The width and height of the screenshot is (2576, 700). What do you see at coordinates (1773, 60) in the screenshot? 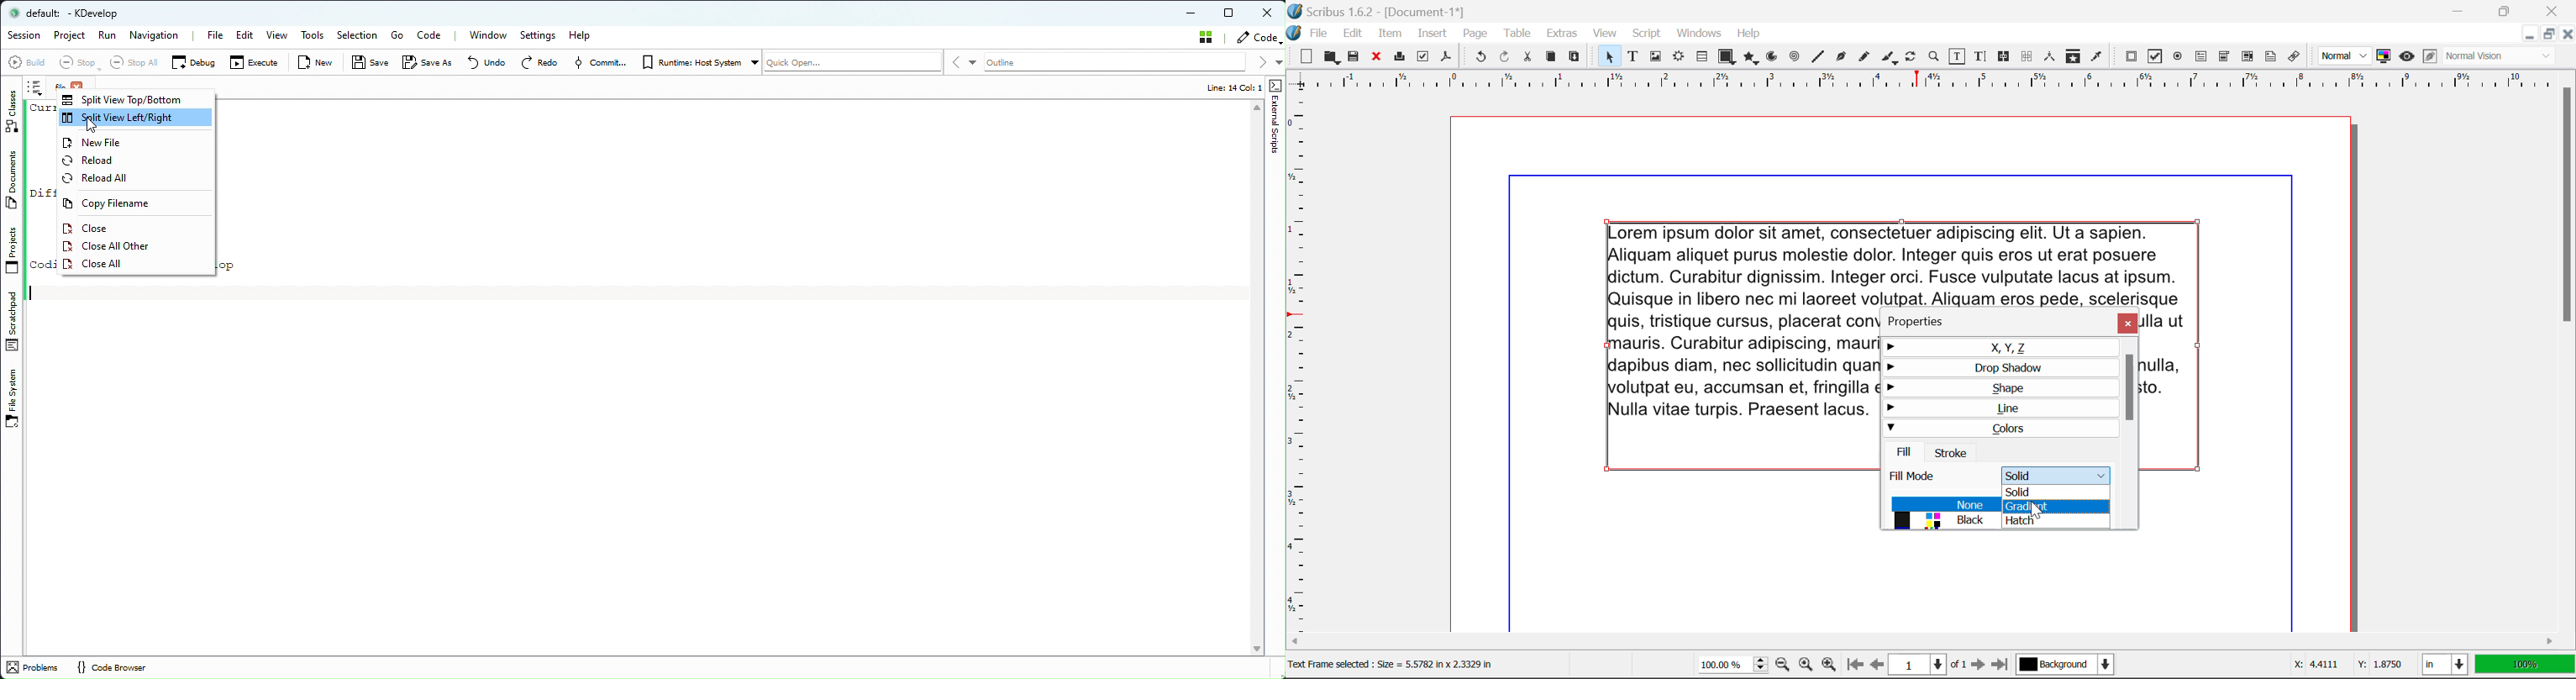
I see `Arcs` at bounding box center [1773, 60].